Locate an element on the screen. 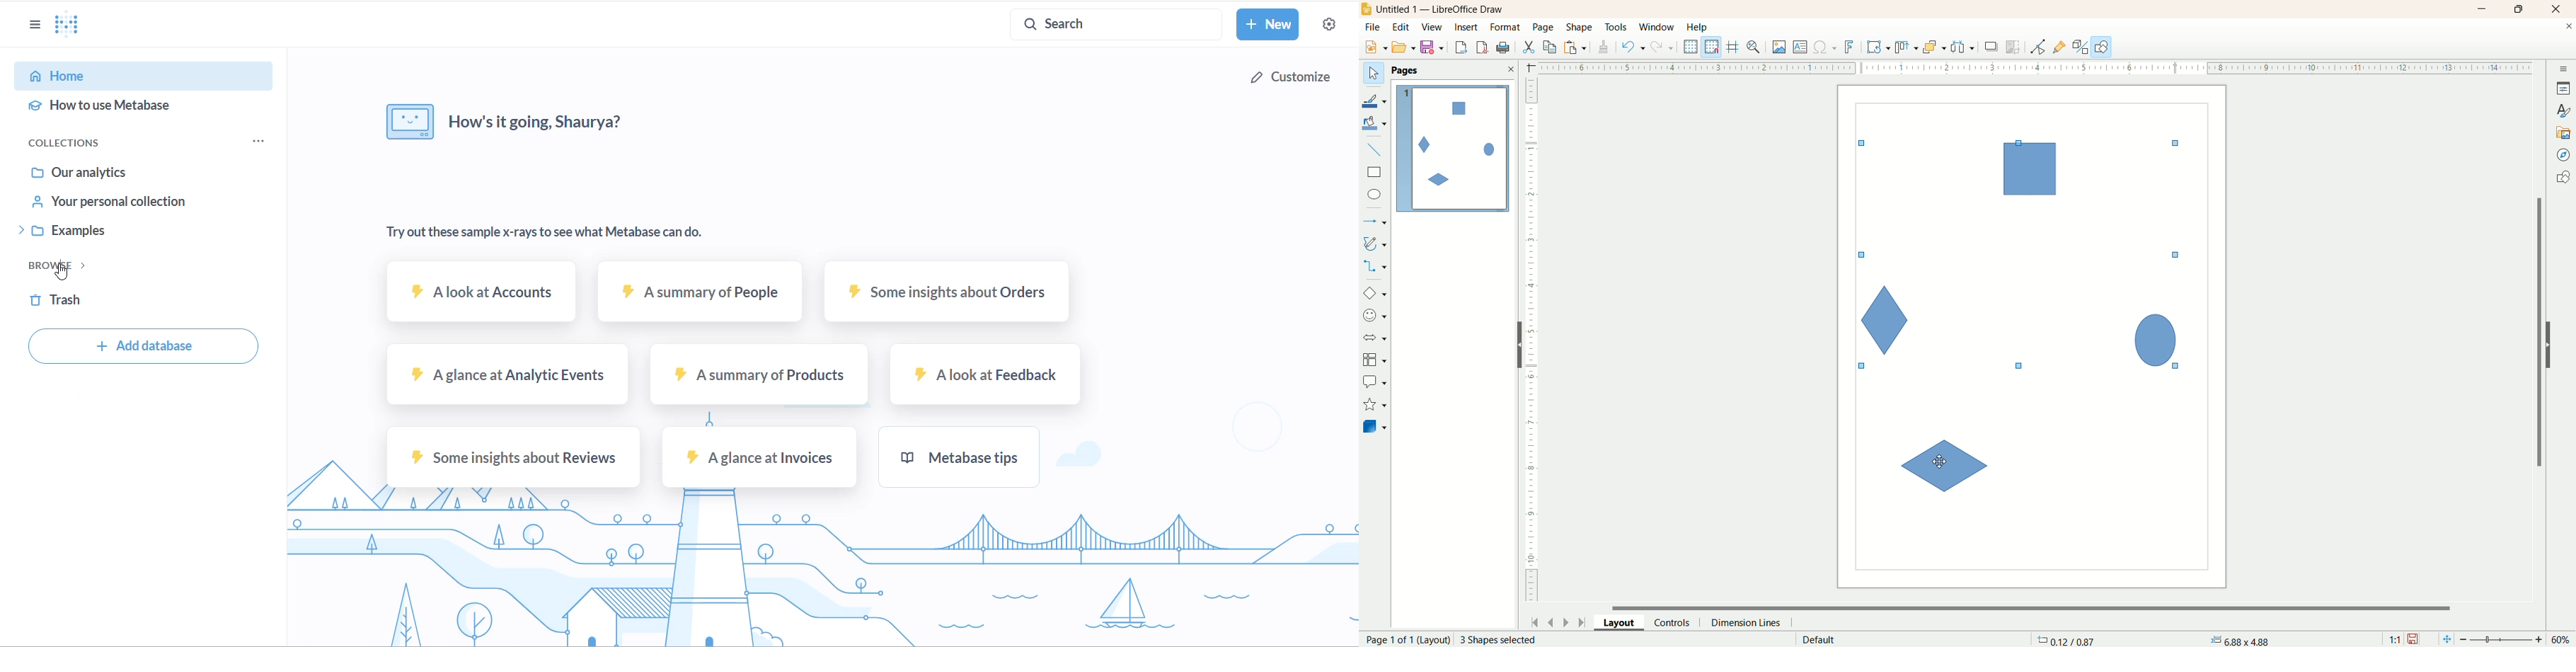 The image size is (2576, 672). insert line is located at coordinates (1377, 150).